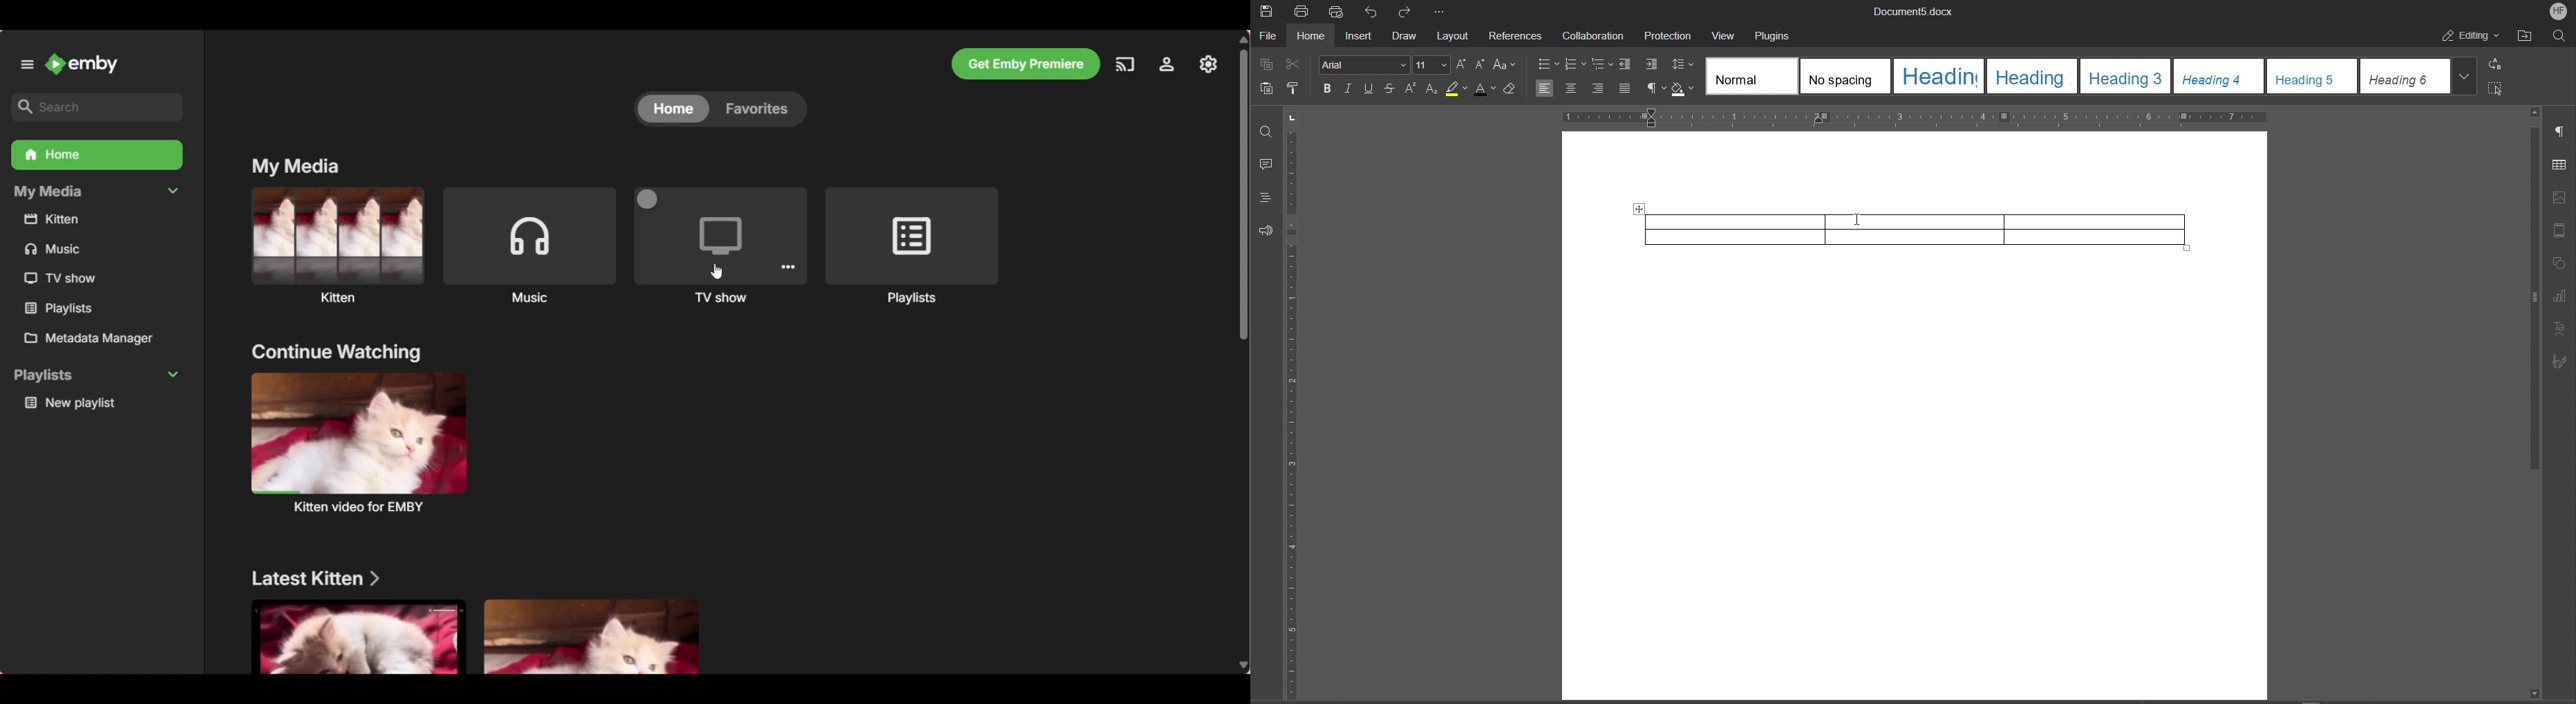  I want to click on Get Emby premiere, so click(1027, 64).